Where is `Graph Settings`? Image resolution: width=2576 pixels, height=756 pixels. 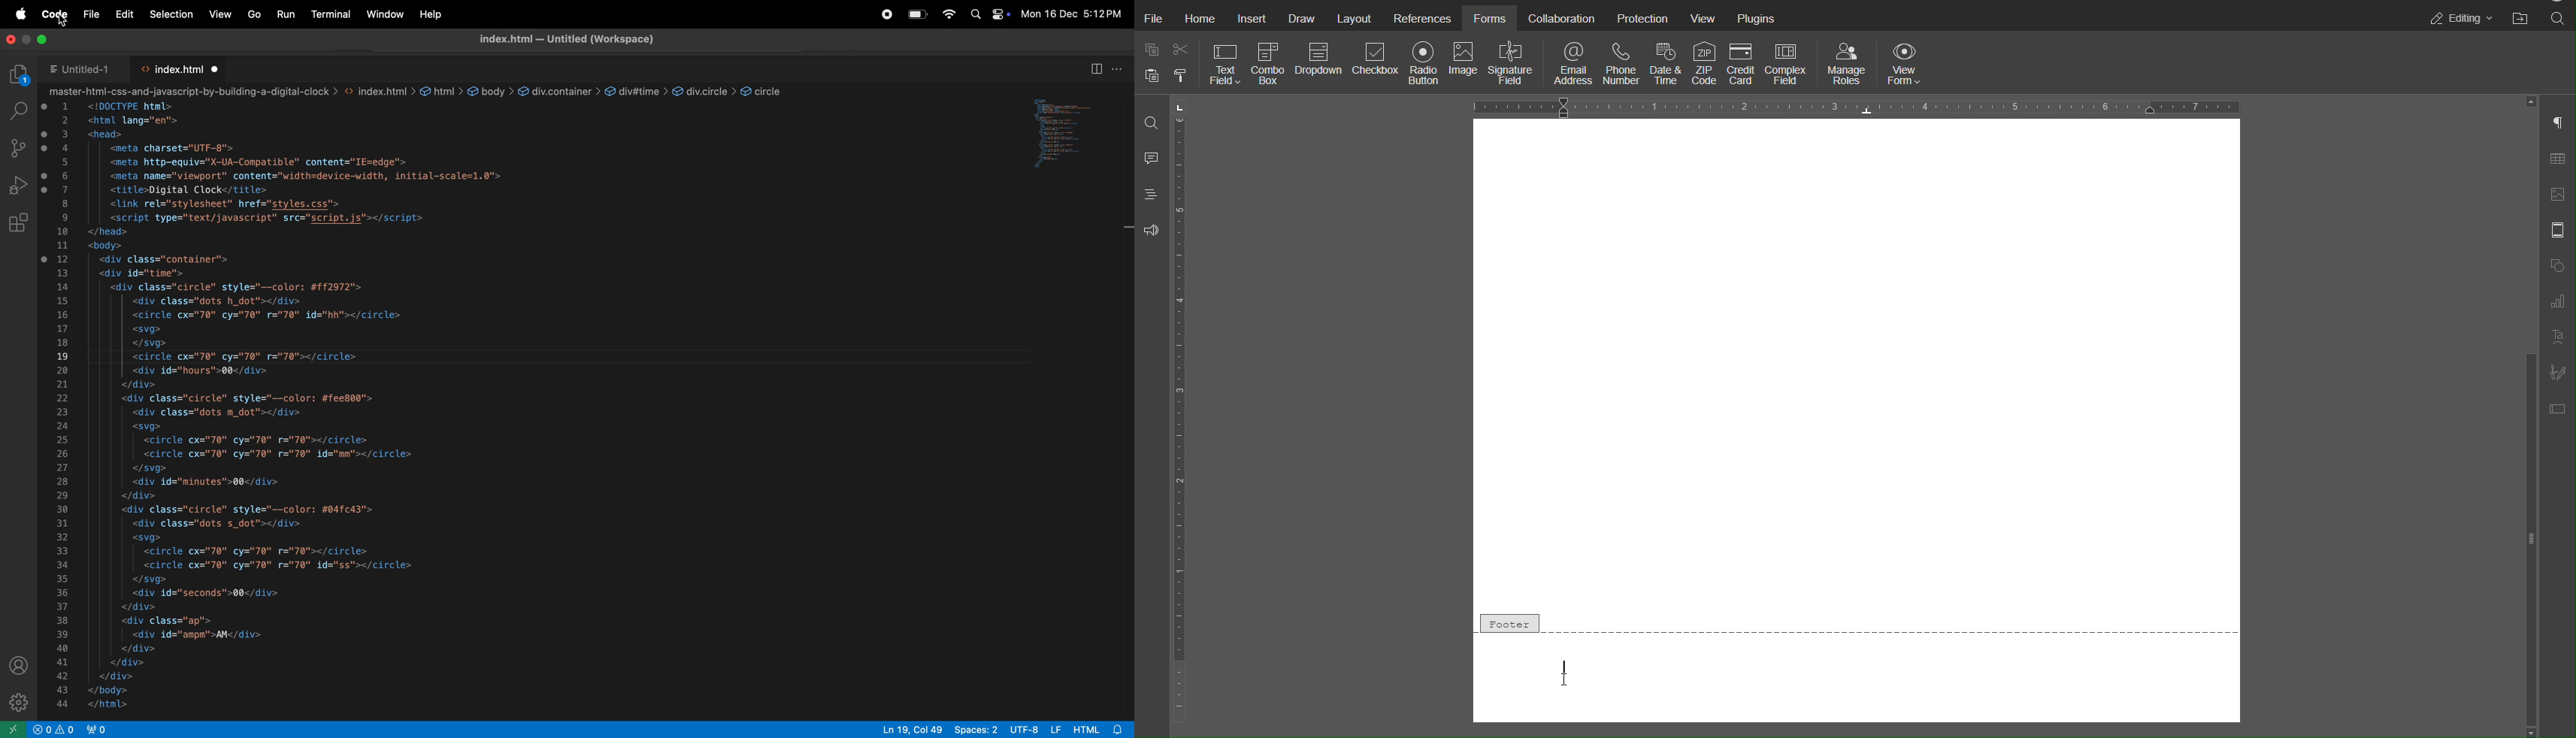 Graph Settings is located at coordinates (2557, 301).